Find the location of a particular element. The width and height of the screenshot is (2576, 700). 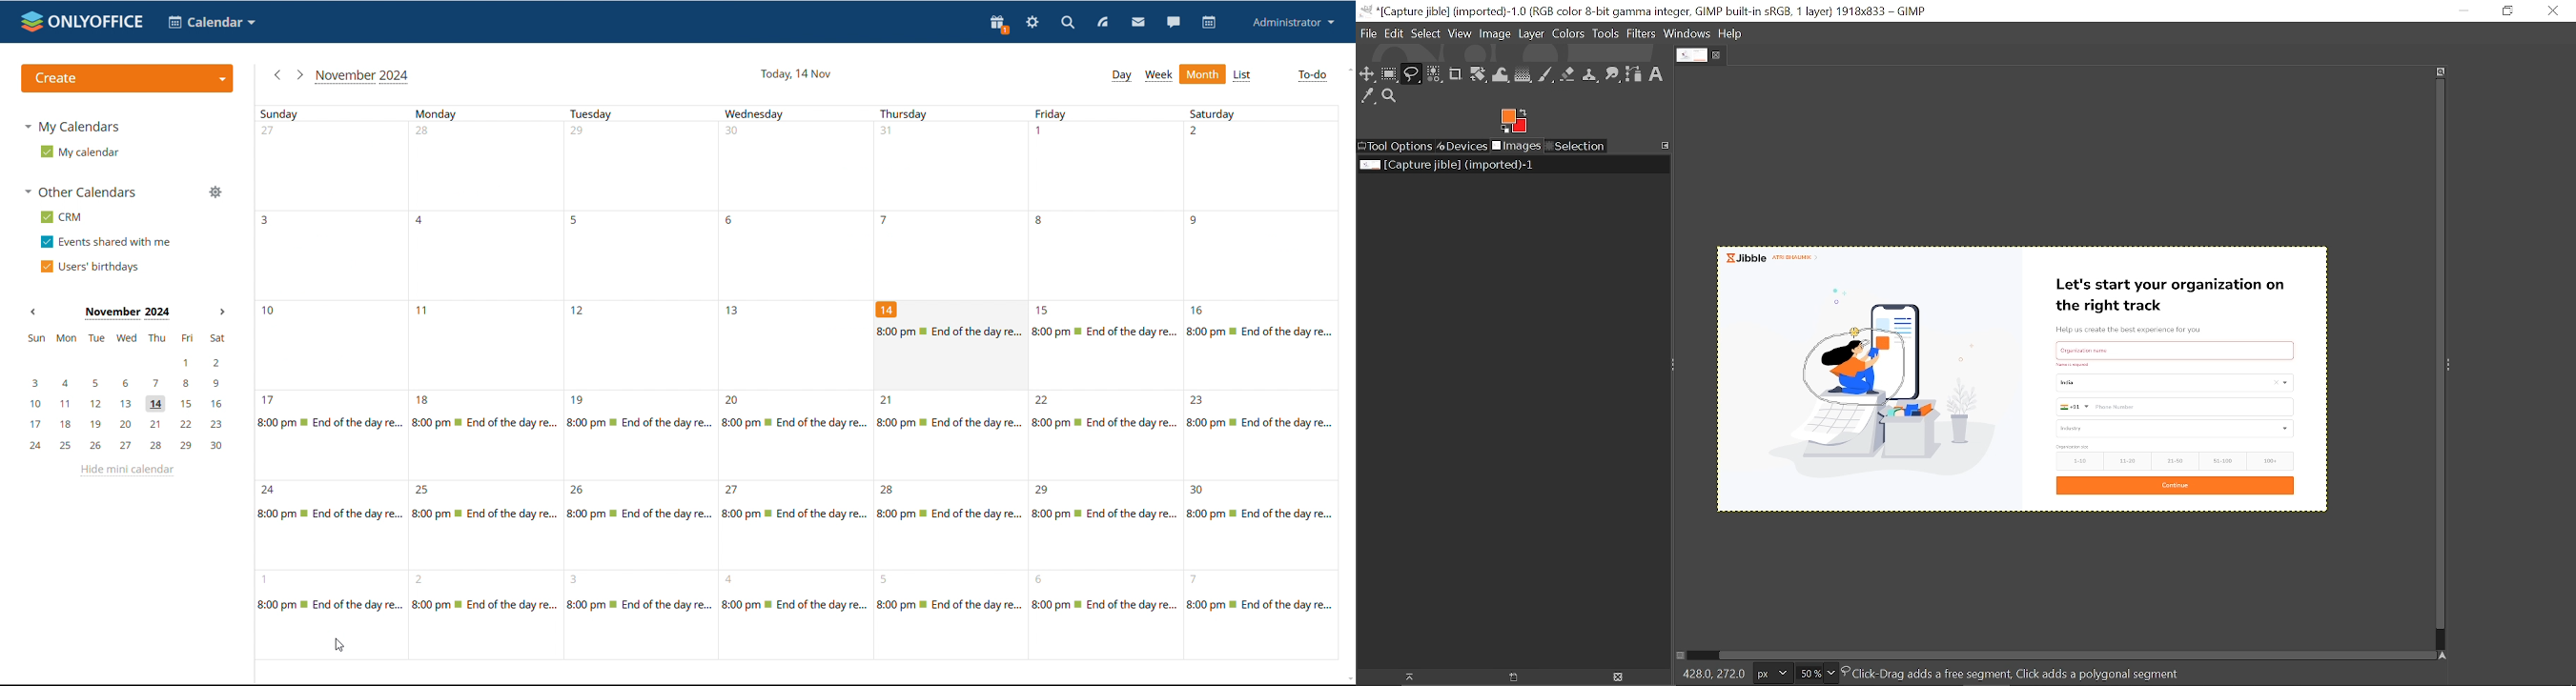

profile is located at coordinates (1294, 22).